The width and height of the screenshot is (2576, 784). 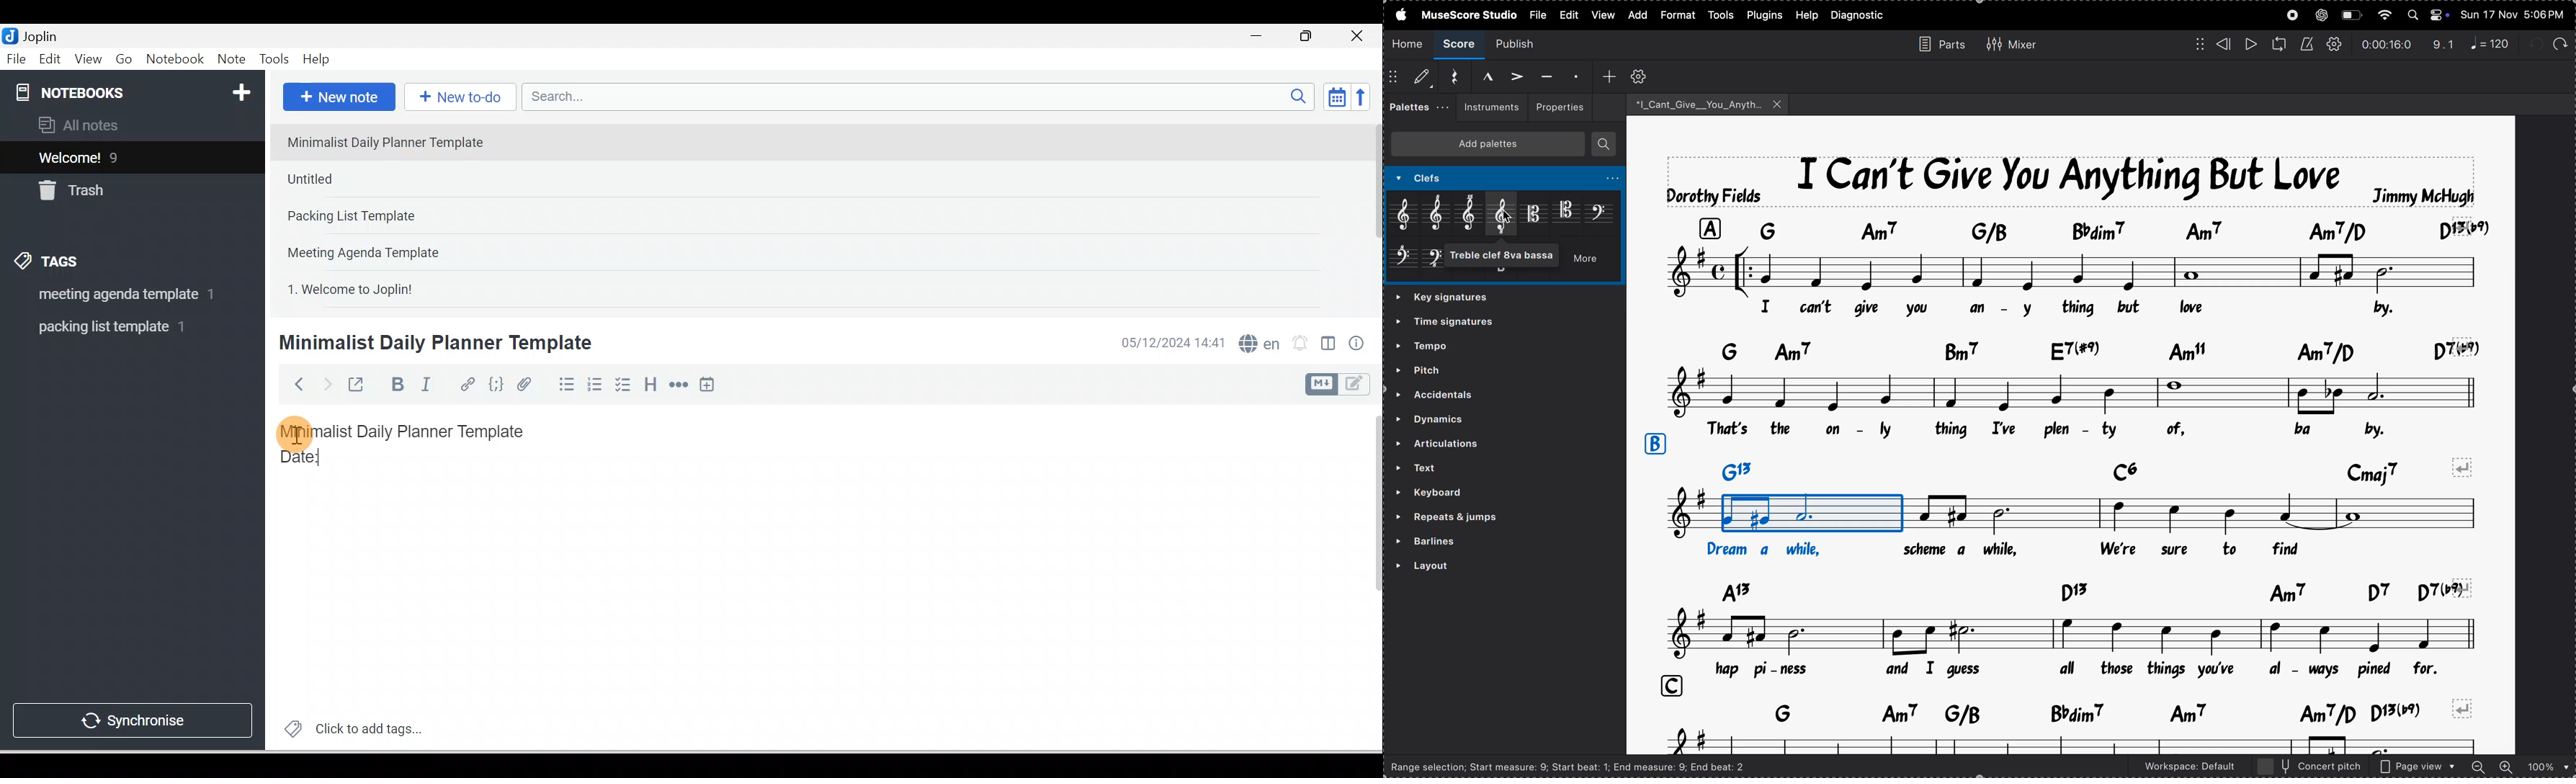 I want to click on Insert time, so click(x=707, y=385).